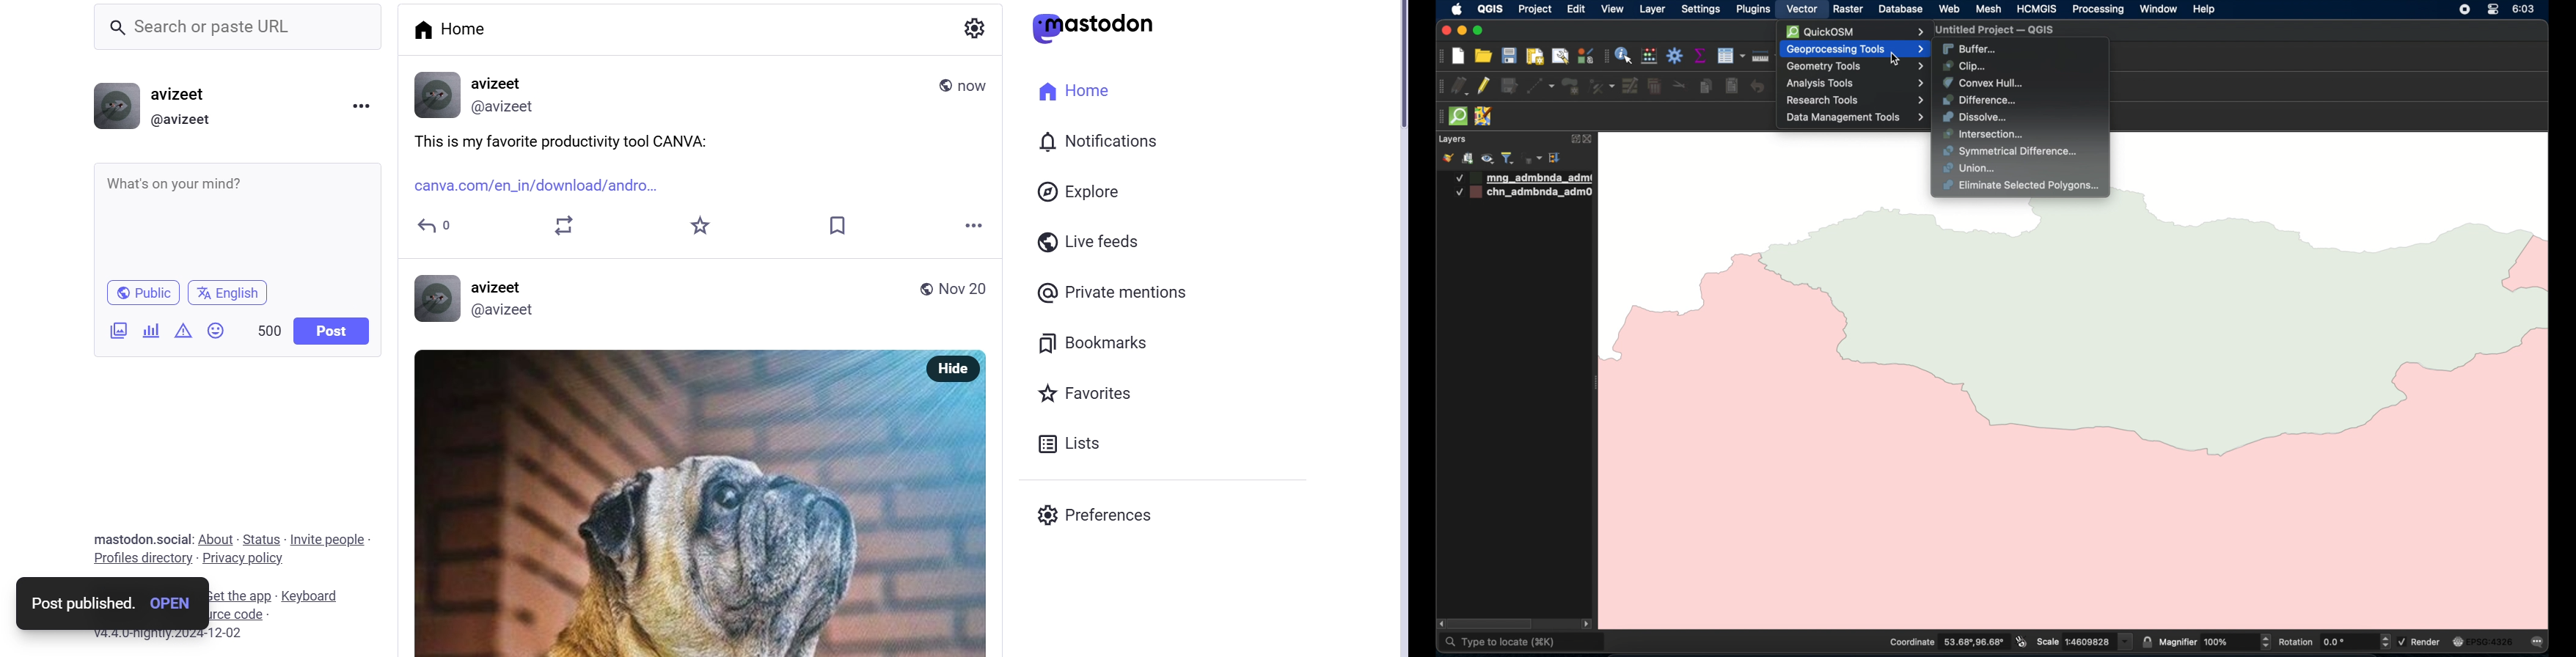  I want to click on close, so click(1445, 30).